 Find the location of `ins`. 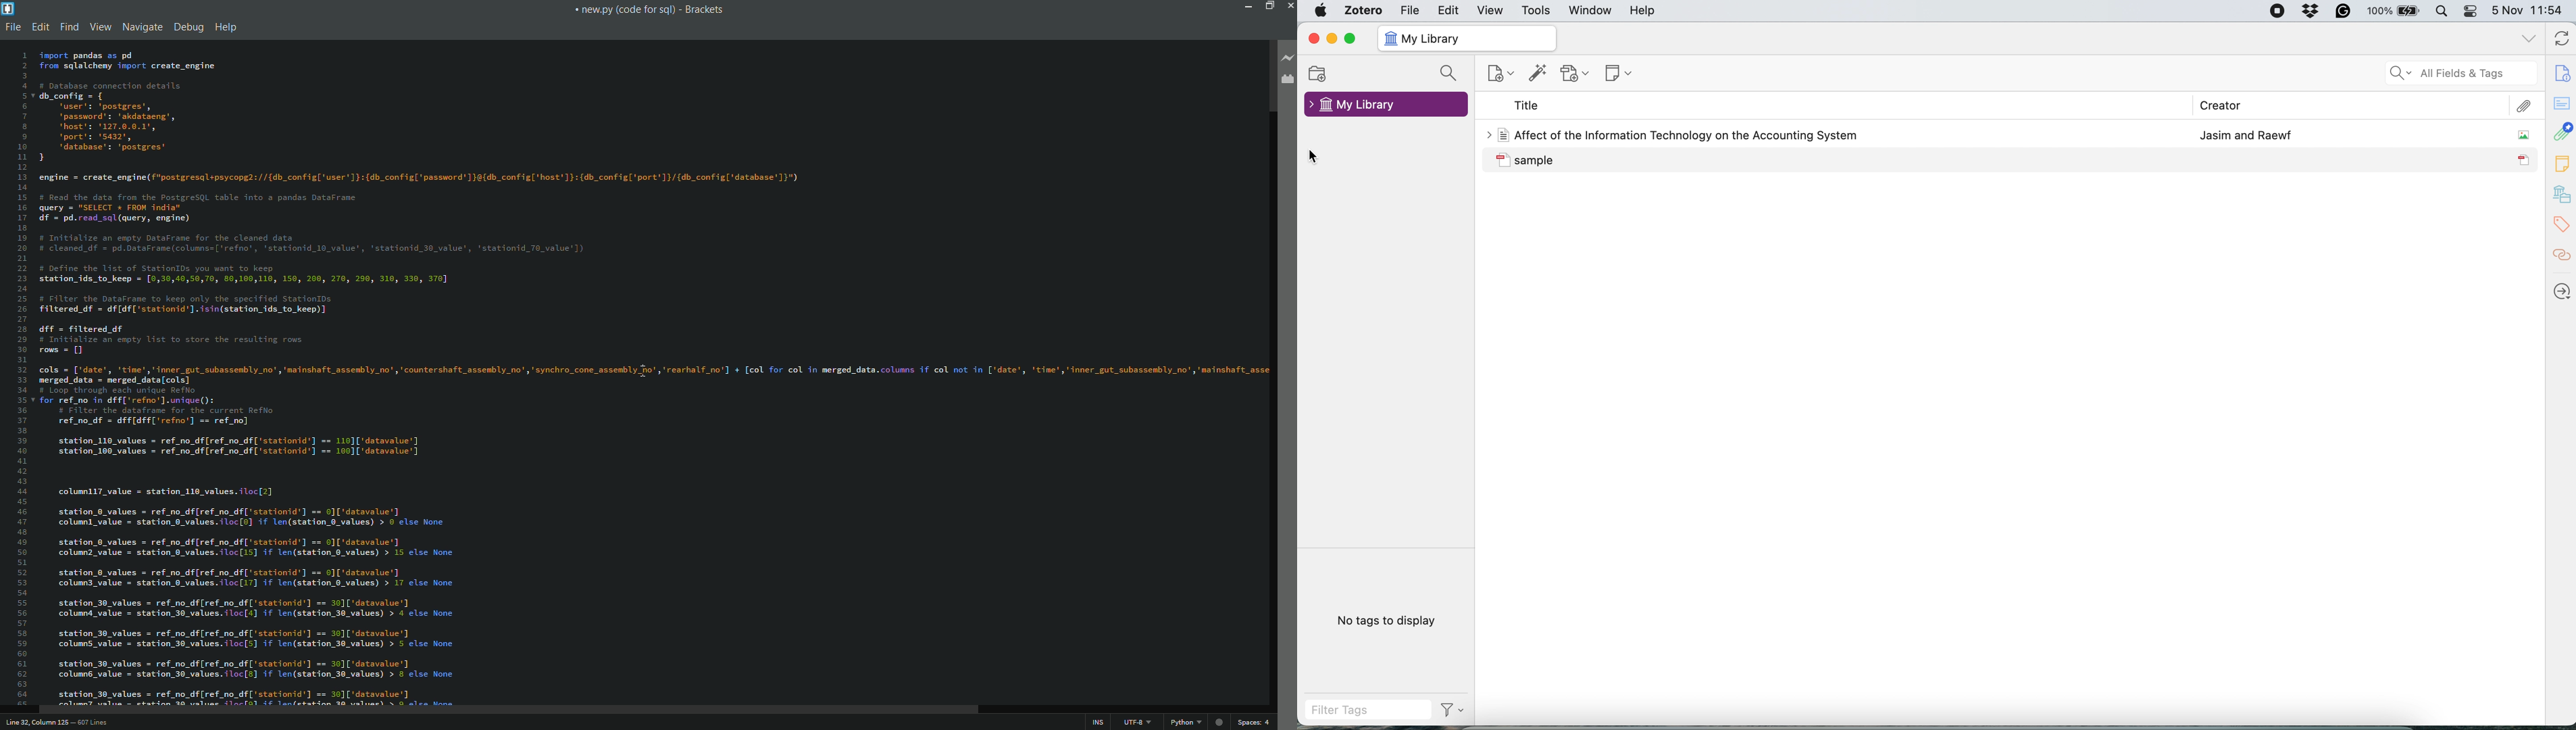

ins is located at coordinates (1098, 723).